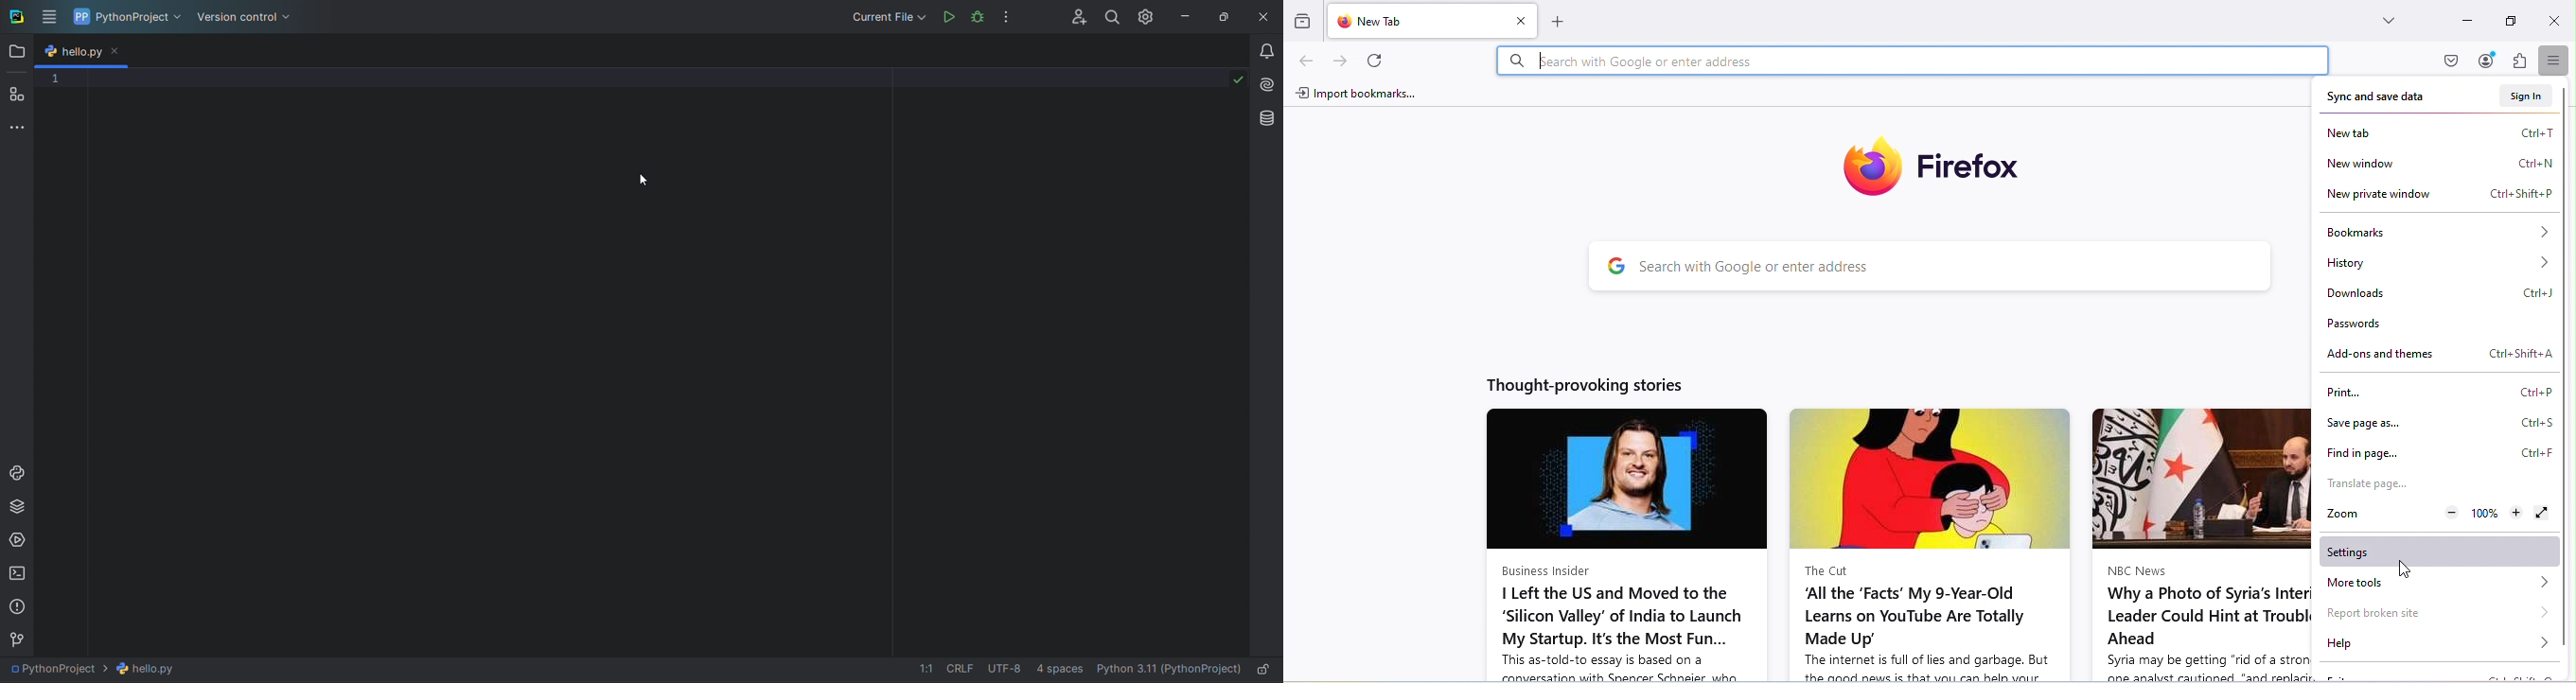 This screenshot has width=2576, height=700. I want to click on Downloads, so click(2437, 295).